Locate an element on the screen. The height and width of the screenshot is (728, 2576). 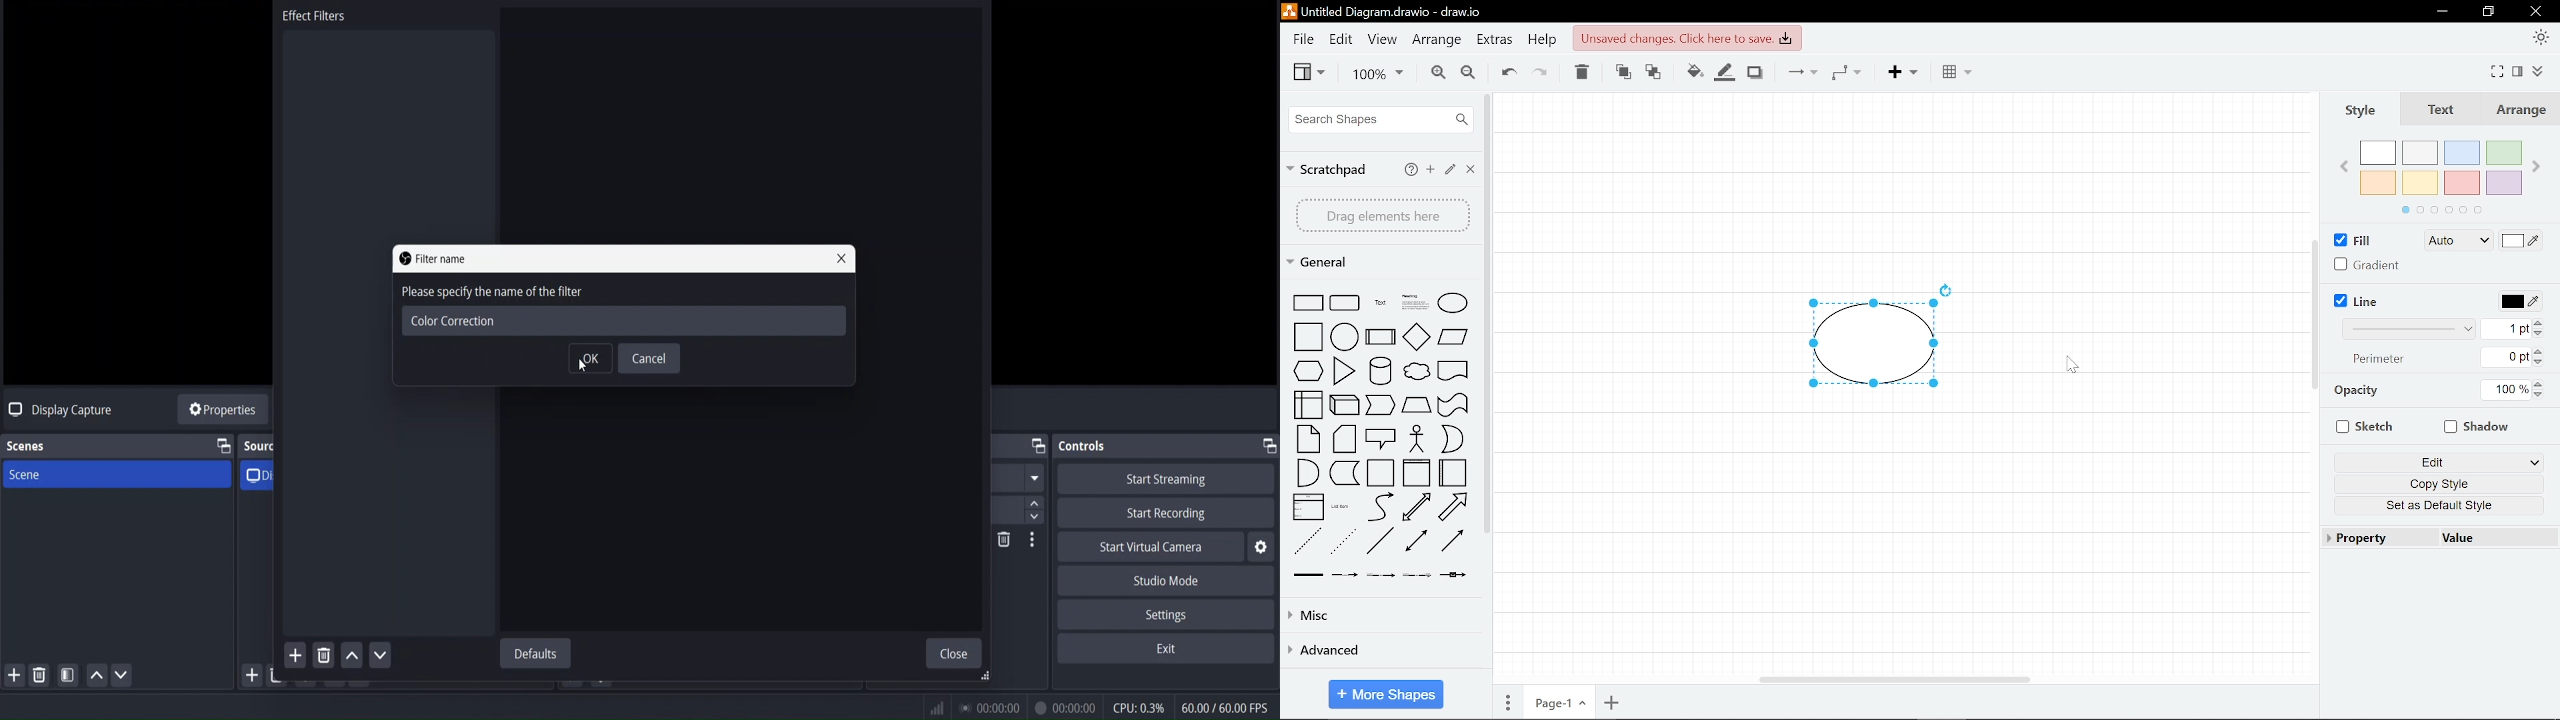
change tab layout is located at coordinates (1037, 447).